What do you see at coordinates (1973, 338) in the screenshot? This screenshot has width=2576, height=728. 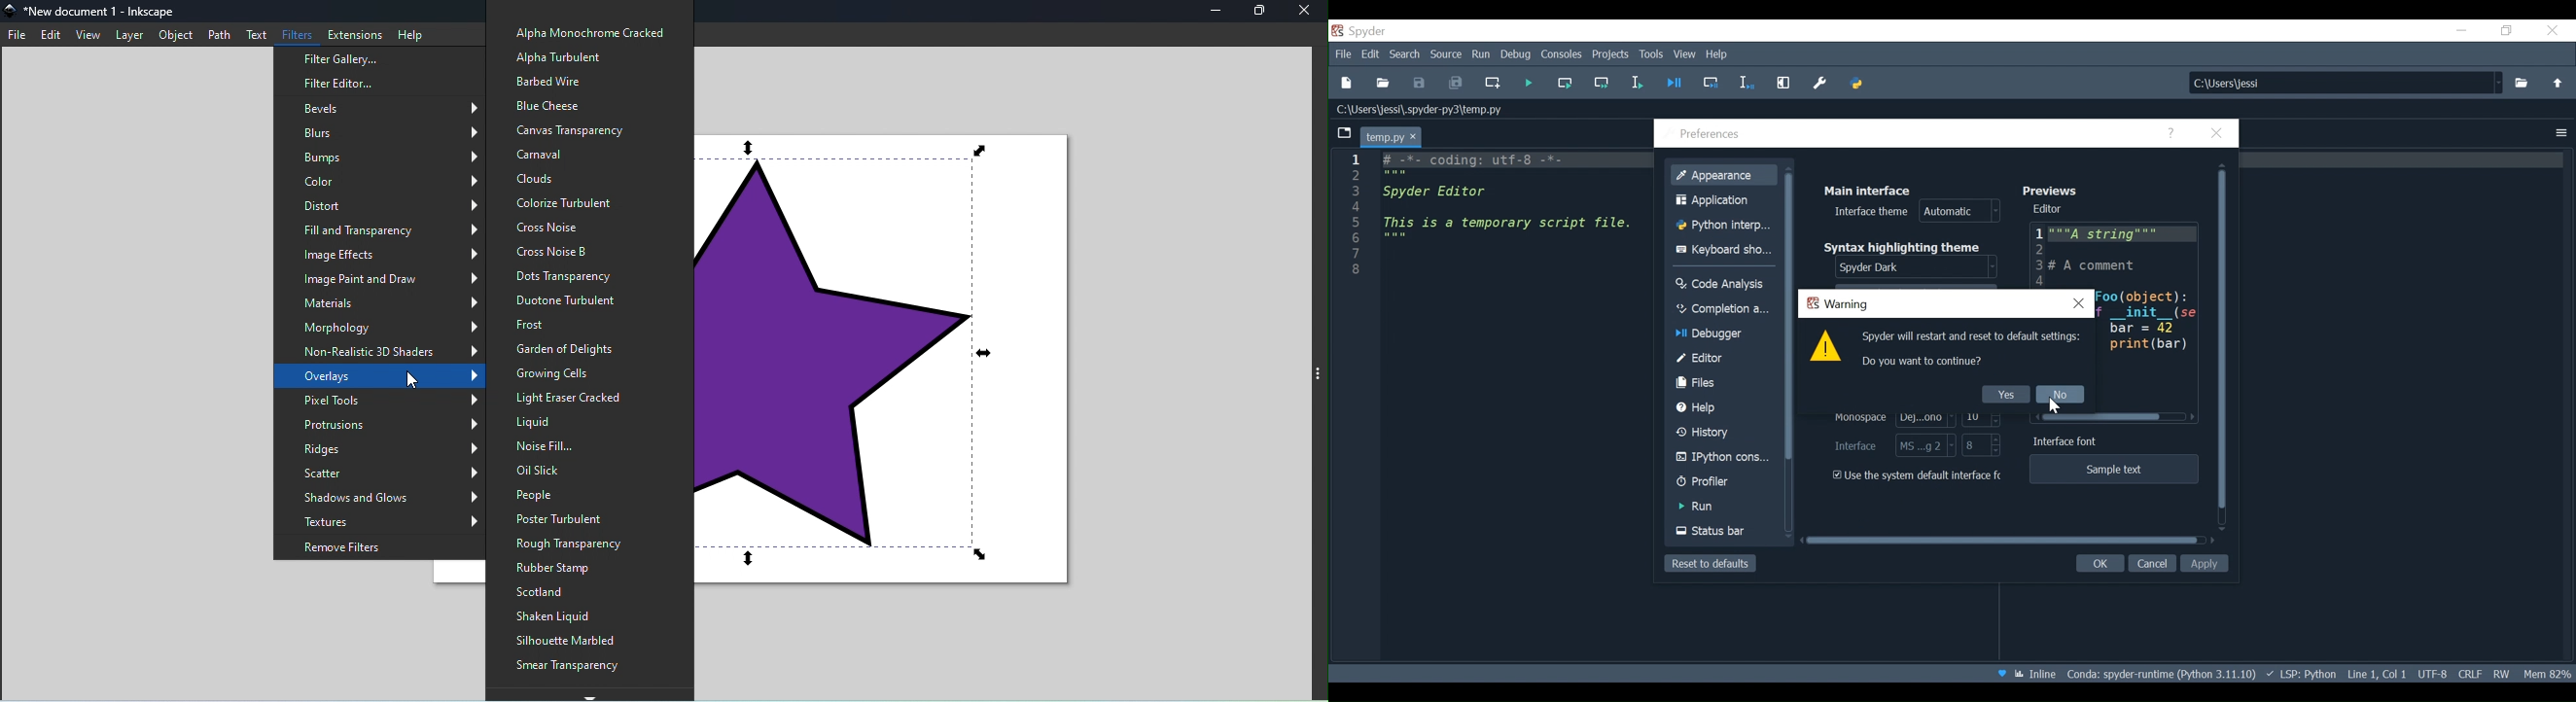 I see `Spyder will restart and reset to default settings` at bounding box center [1973, 338].